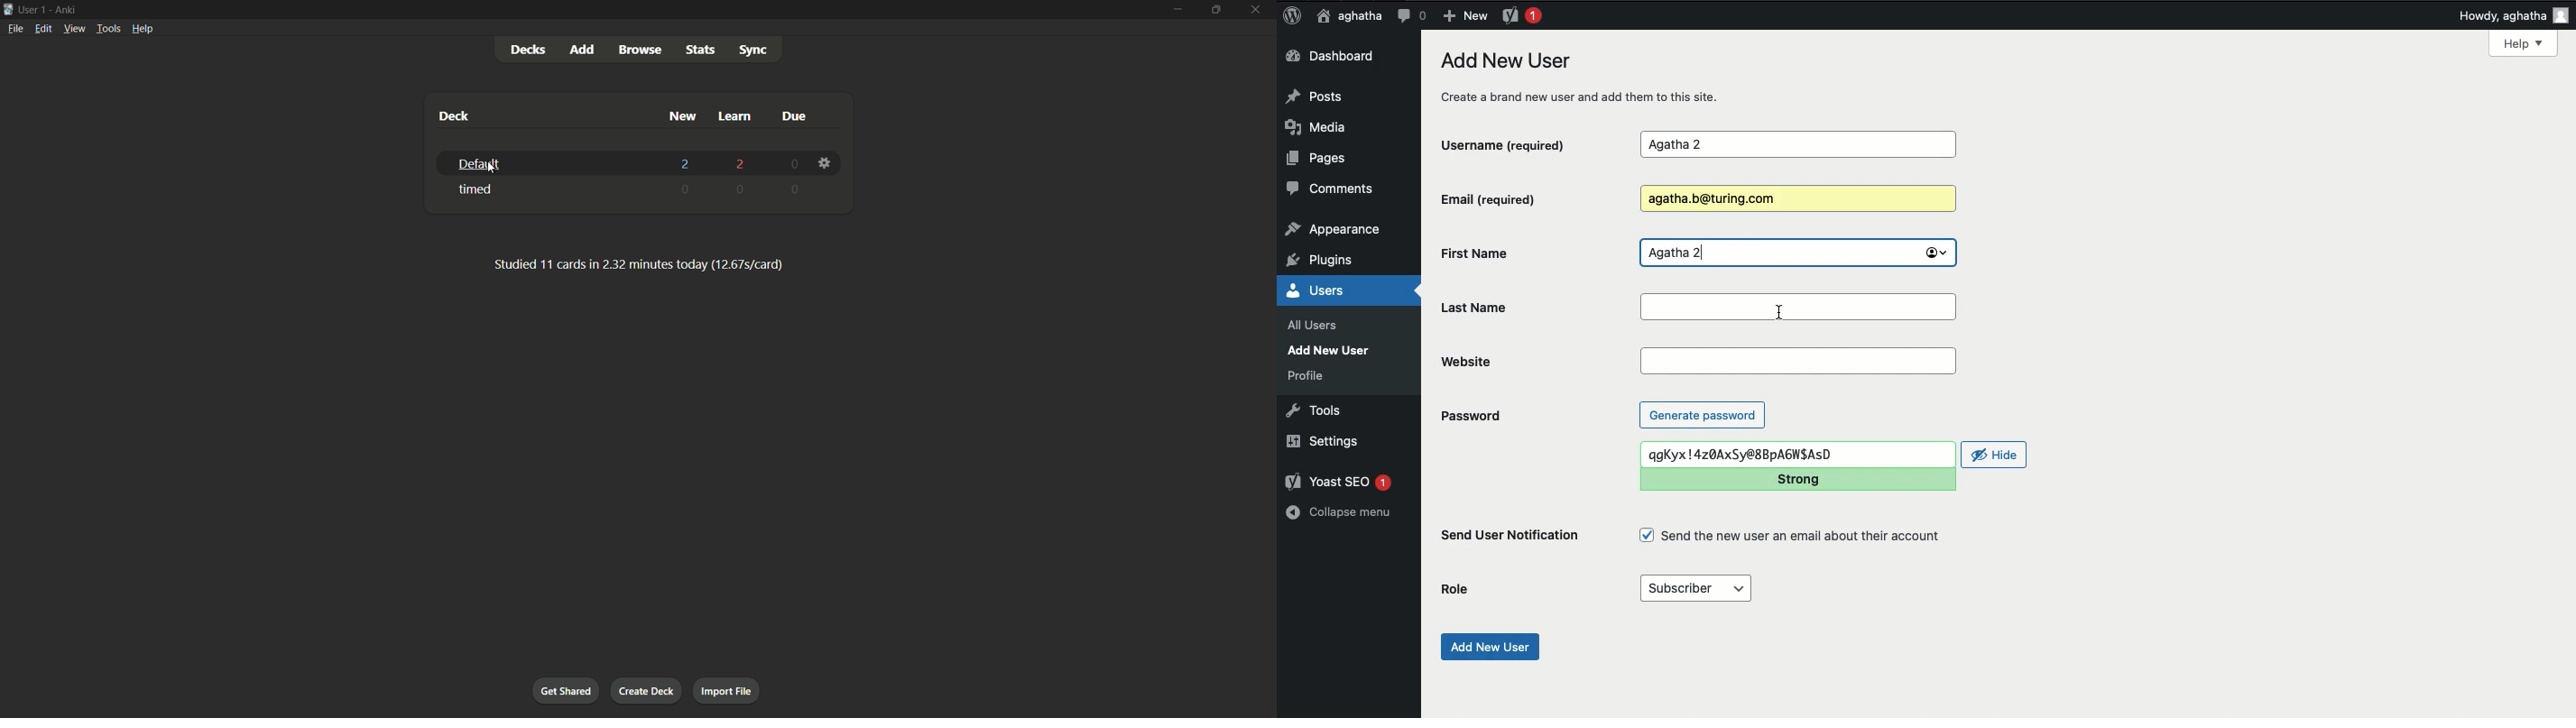  I want to click on sync, so click(753, 49).